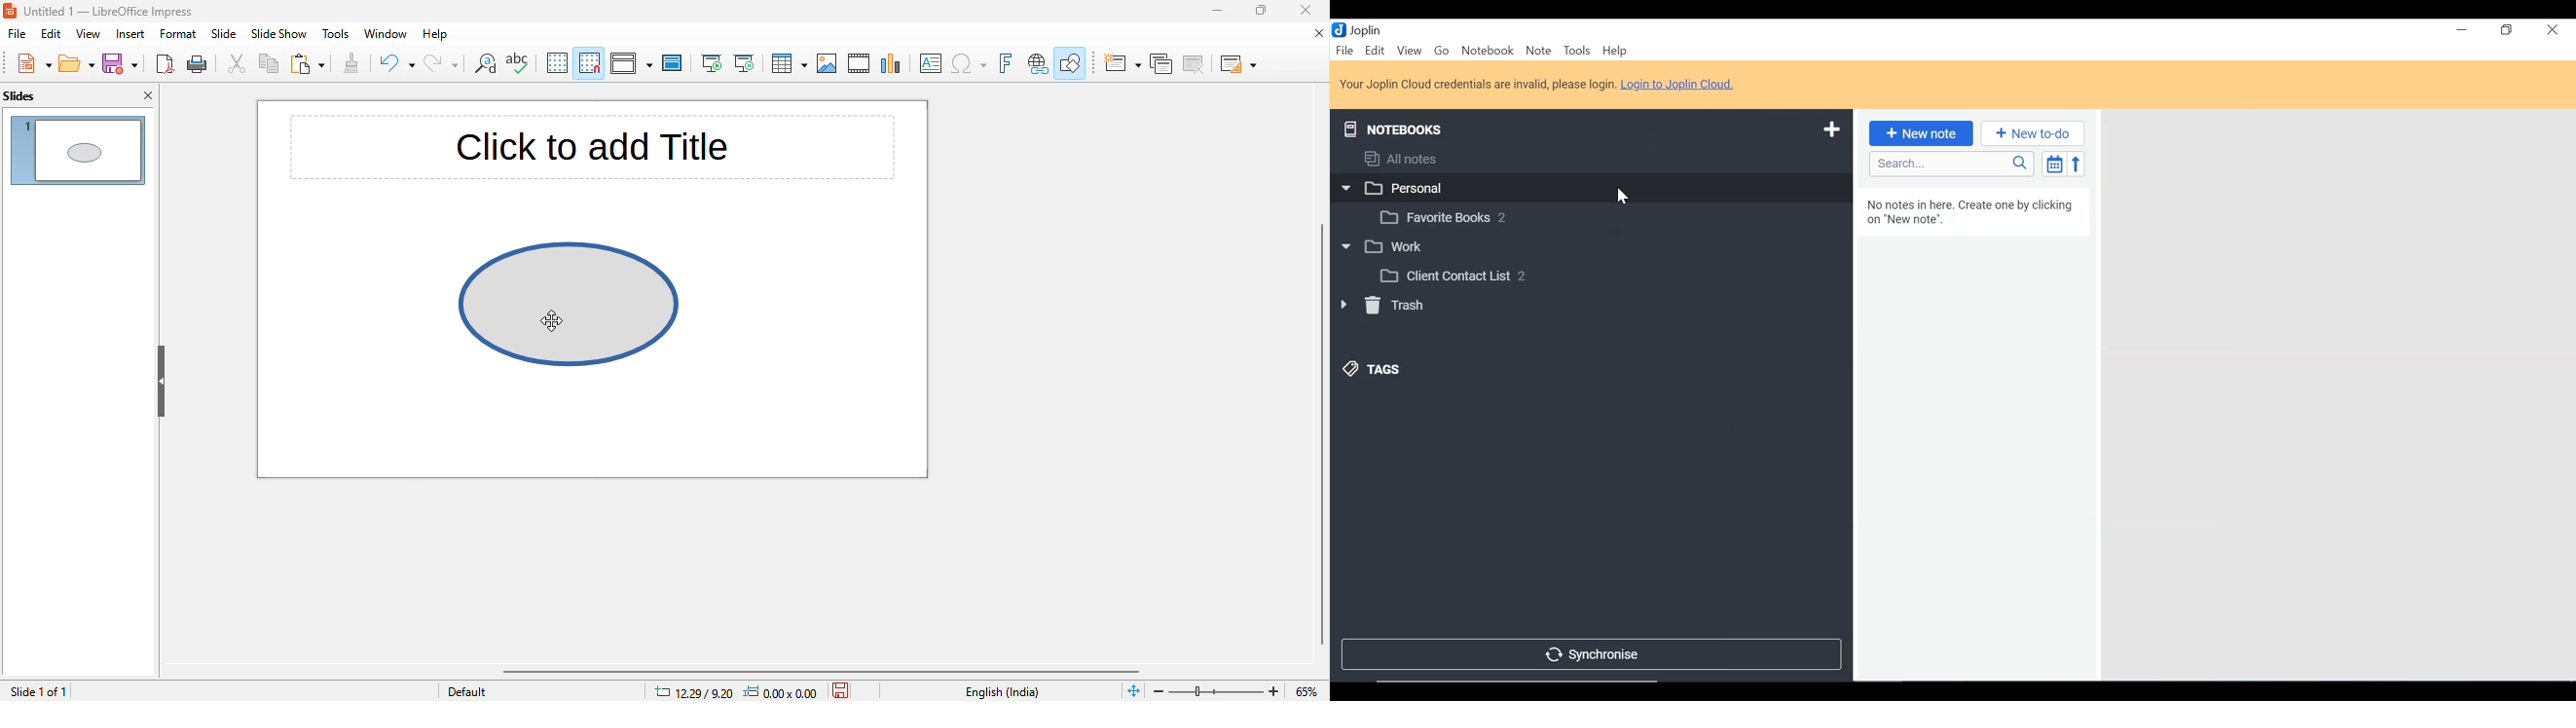 This screenshot has width=2576, height=728. Describe the element at coordinates (744, 63) in the screenshot. I see `start from current slide` at that location.